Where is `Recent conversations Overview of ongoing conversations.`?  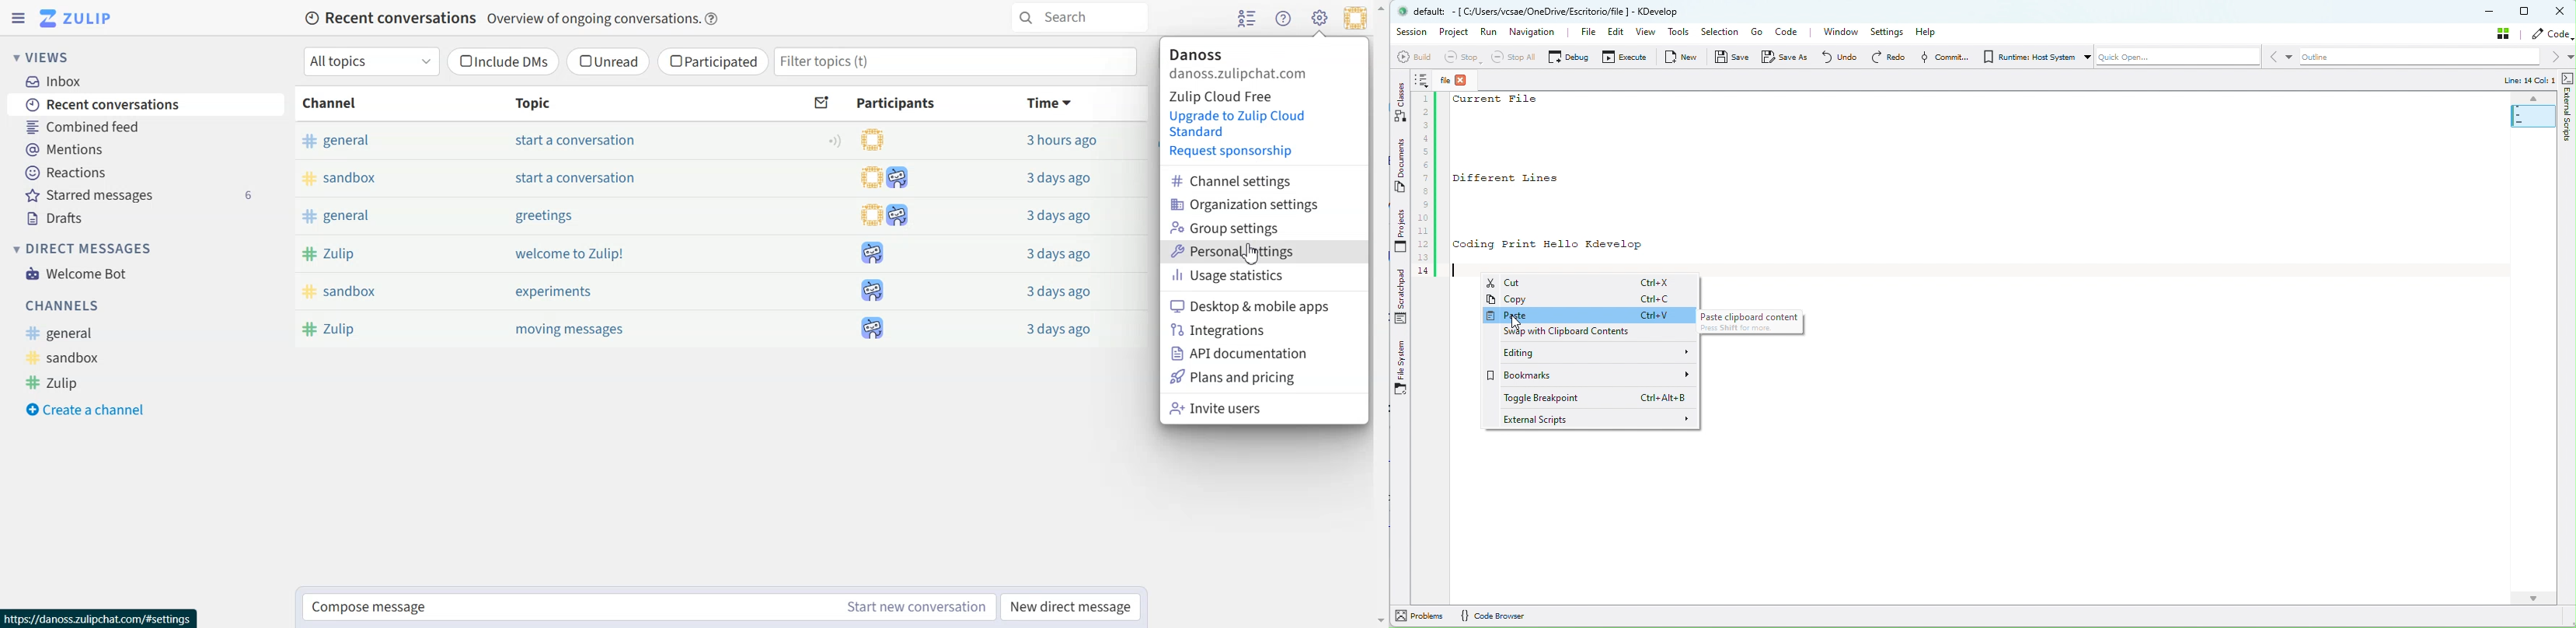
Recent conversations Overview of ongoing conversations. is located at coordinates (501, 19).